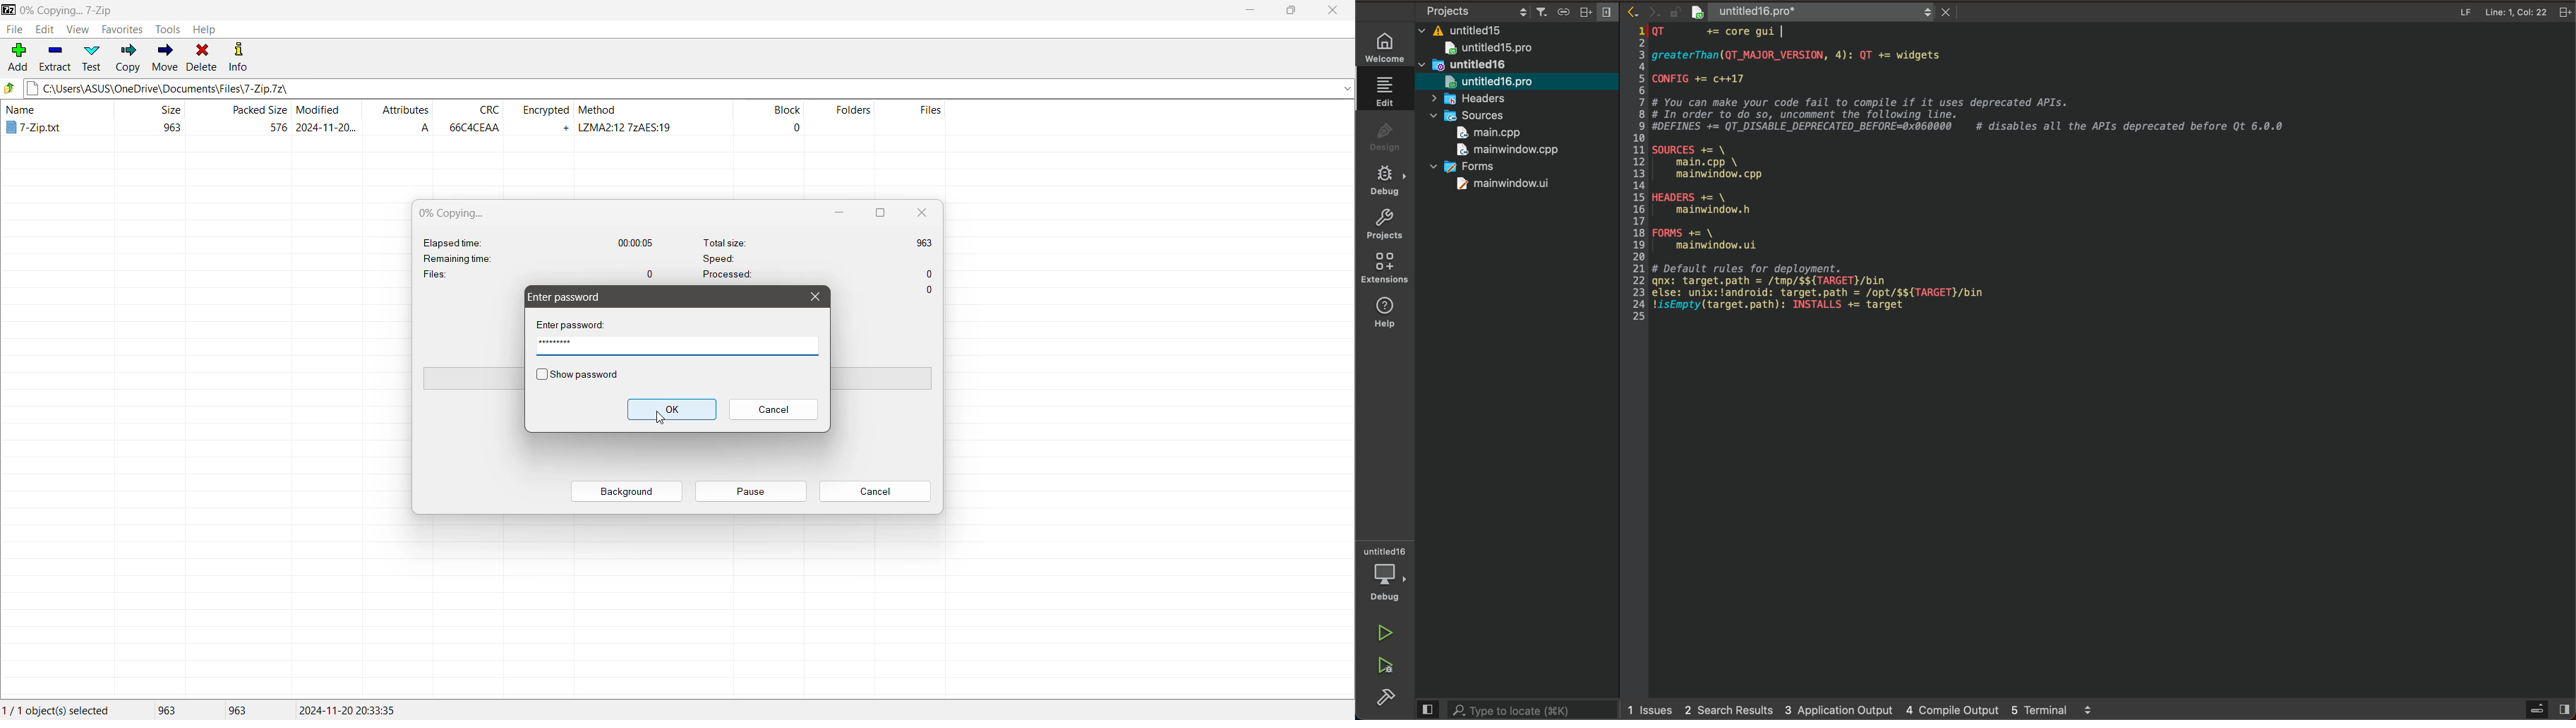 The image size is (2576, 728). I want to click on Extract, so click(55, 58).